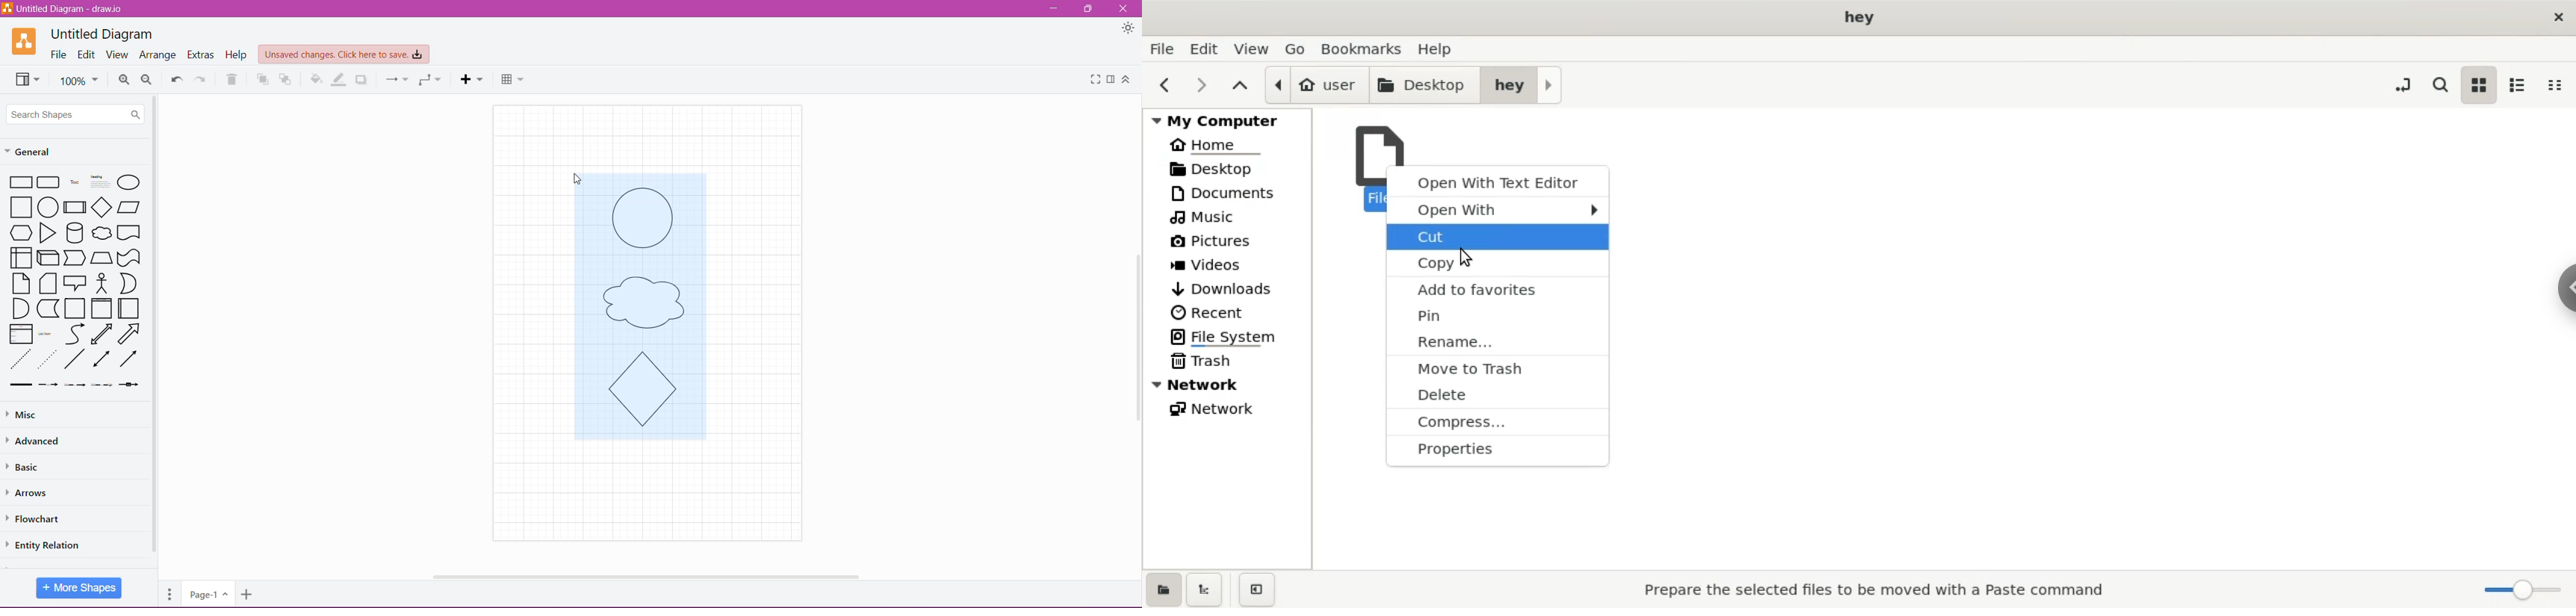 This screenshot has height=616, width=2576. I want to click on Connection, so click(395, 79).